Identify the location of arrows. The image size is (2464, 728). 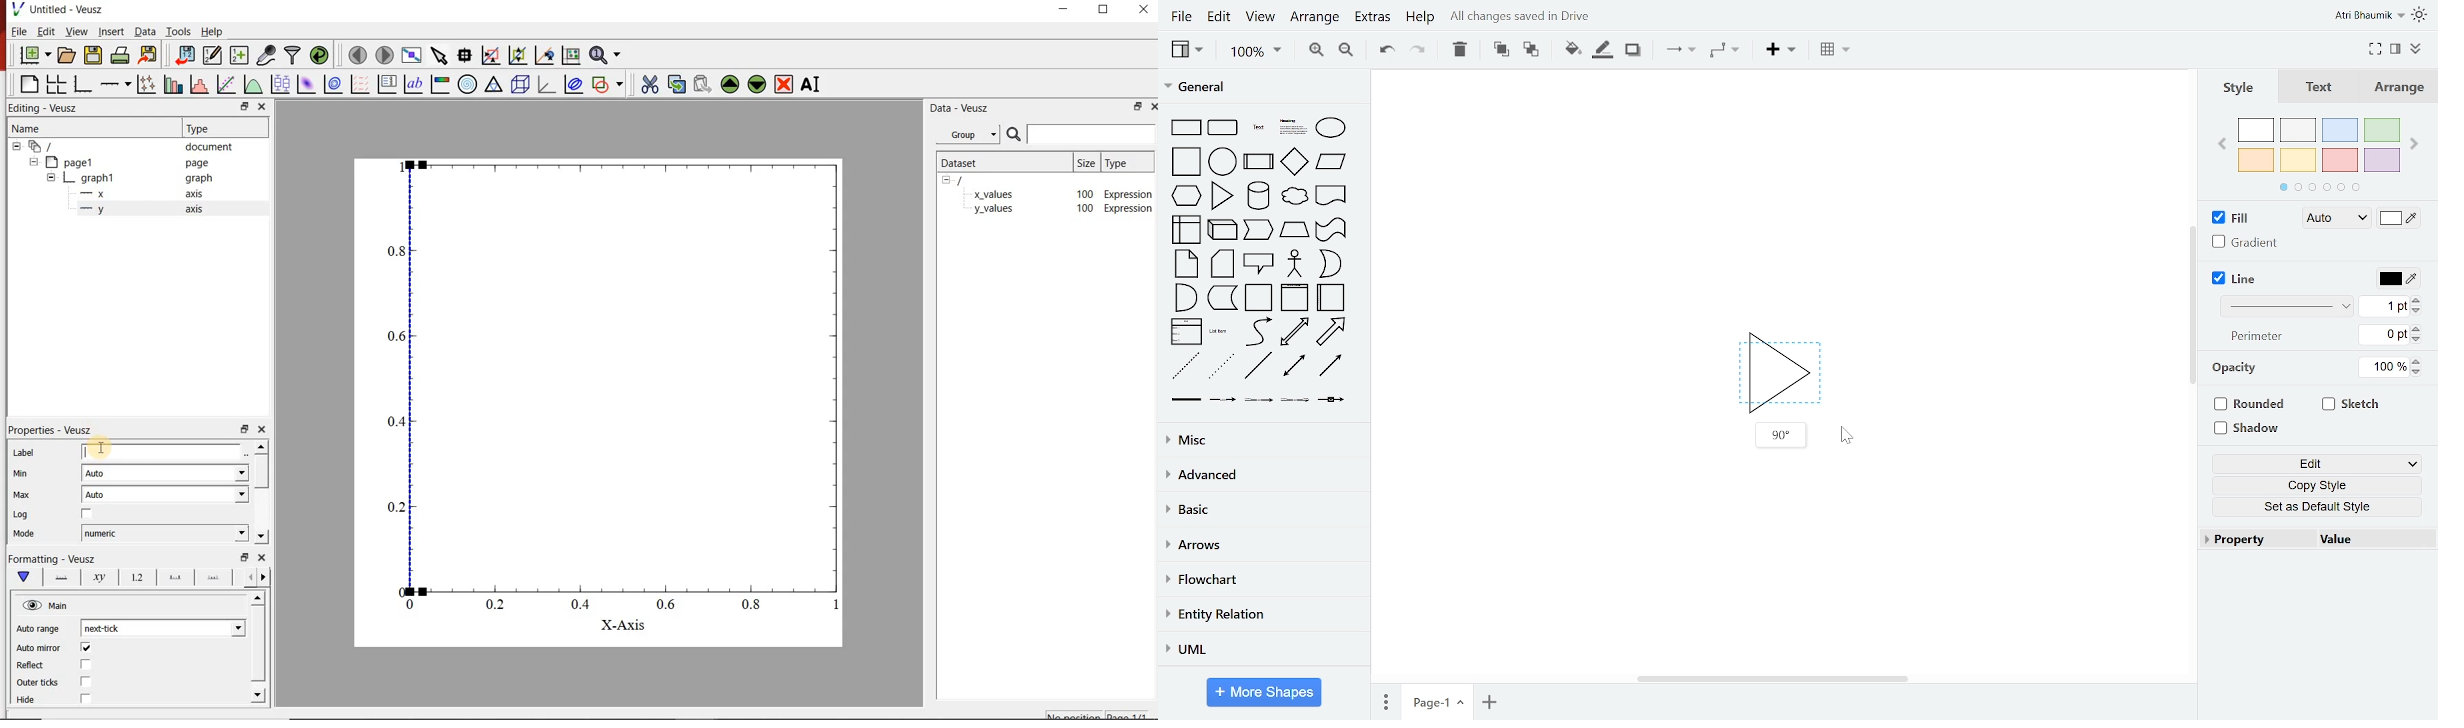
(1261, 546).